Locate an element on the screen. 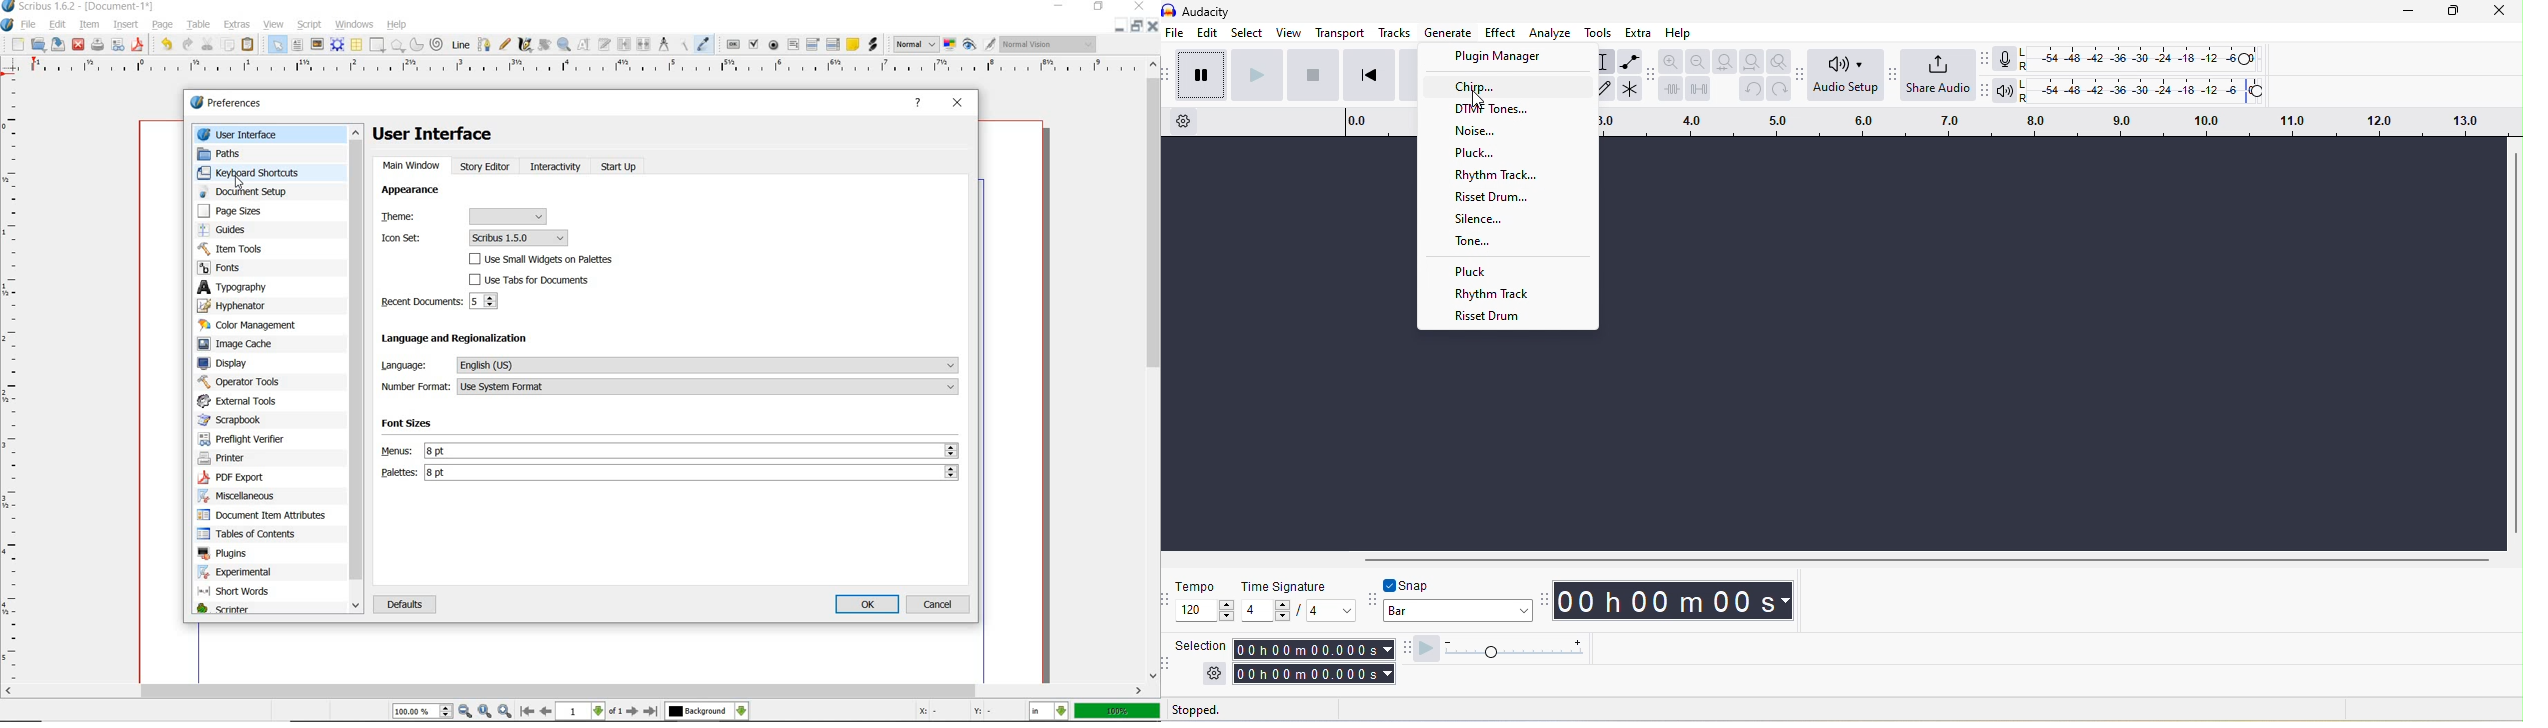 This screenshot has width=2548, height=728. pdf radio button is located at coordinates (775, 45).